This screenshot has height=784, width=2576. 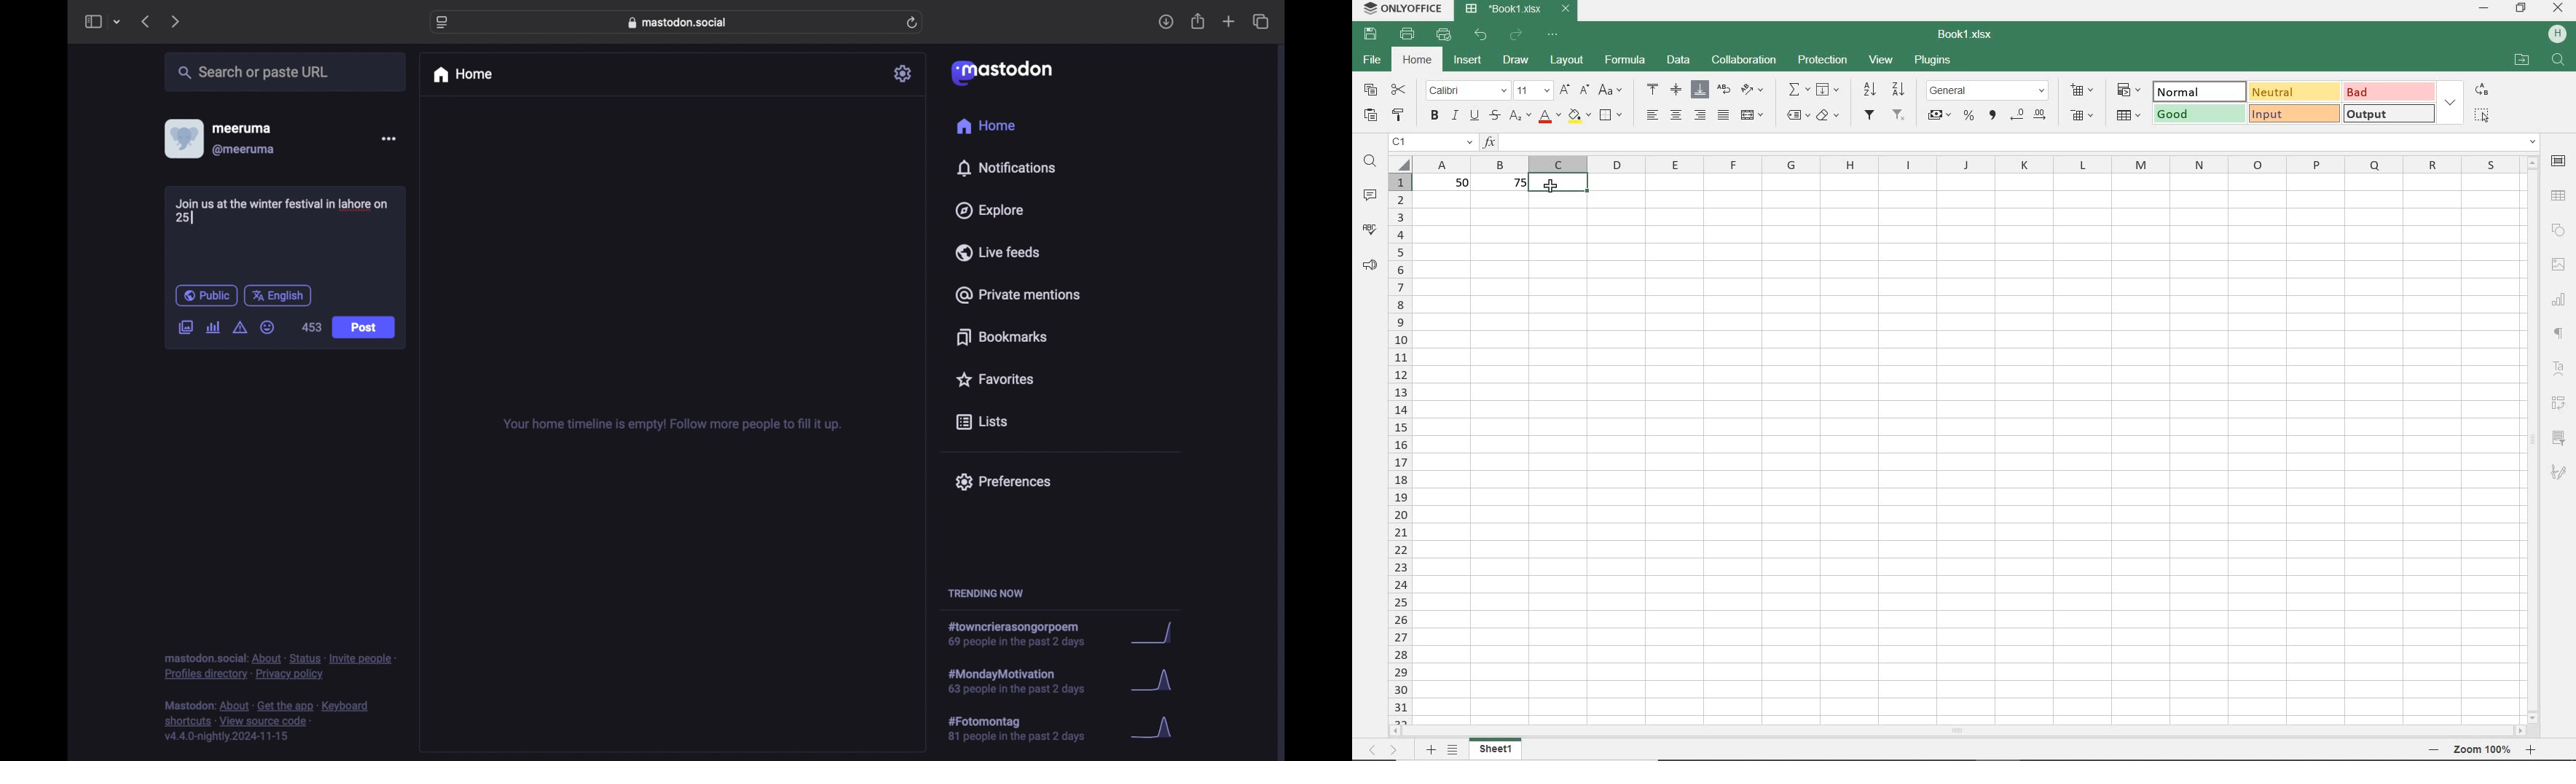 What do you see at coordinates (985, 593) in the screenshot?
I see `trending now` at bounding box center [985, 593].